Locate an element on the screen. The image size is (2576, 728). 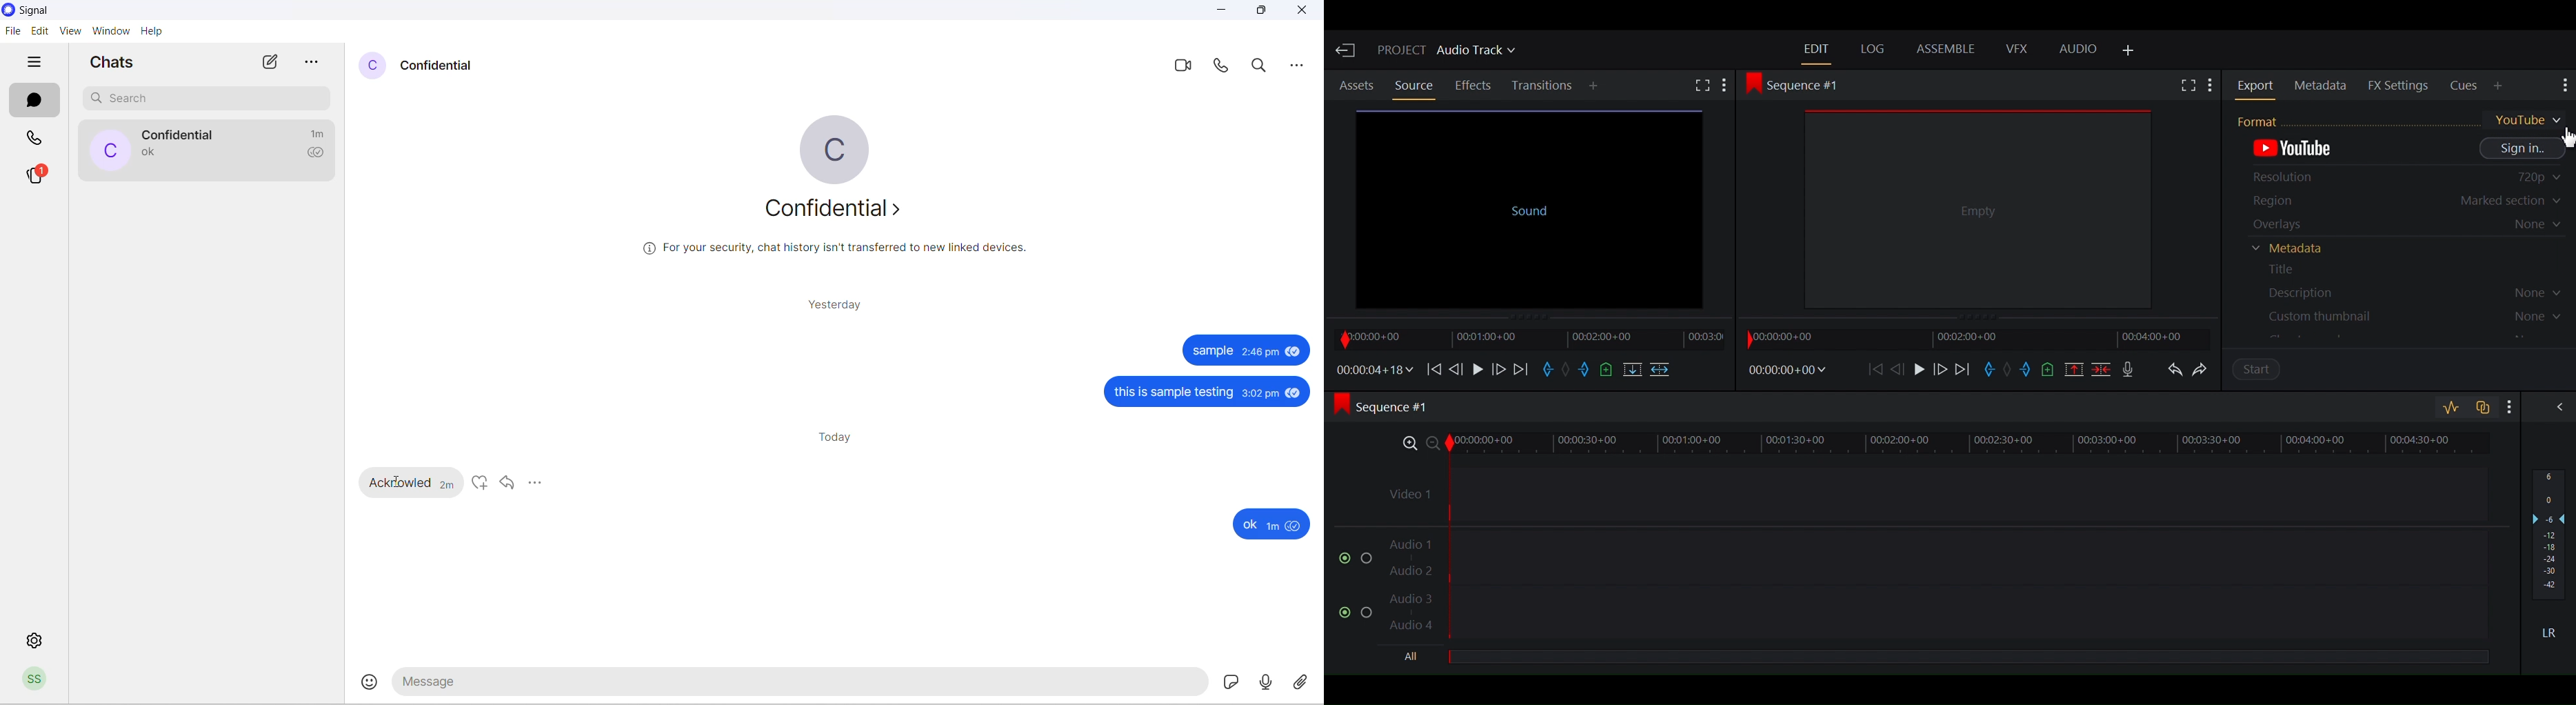
sticker is located at coordinates (1231, 681).